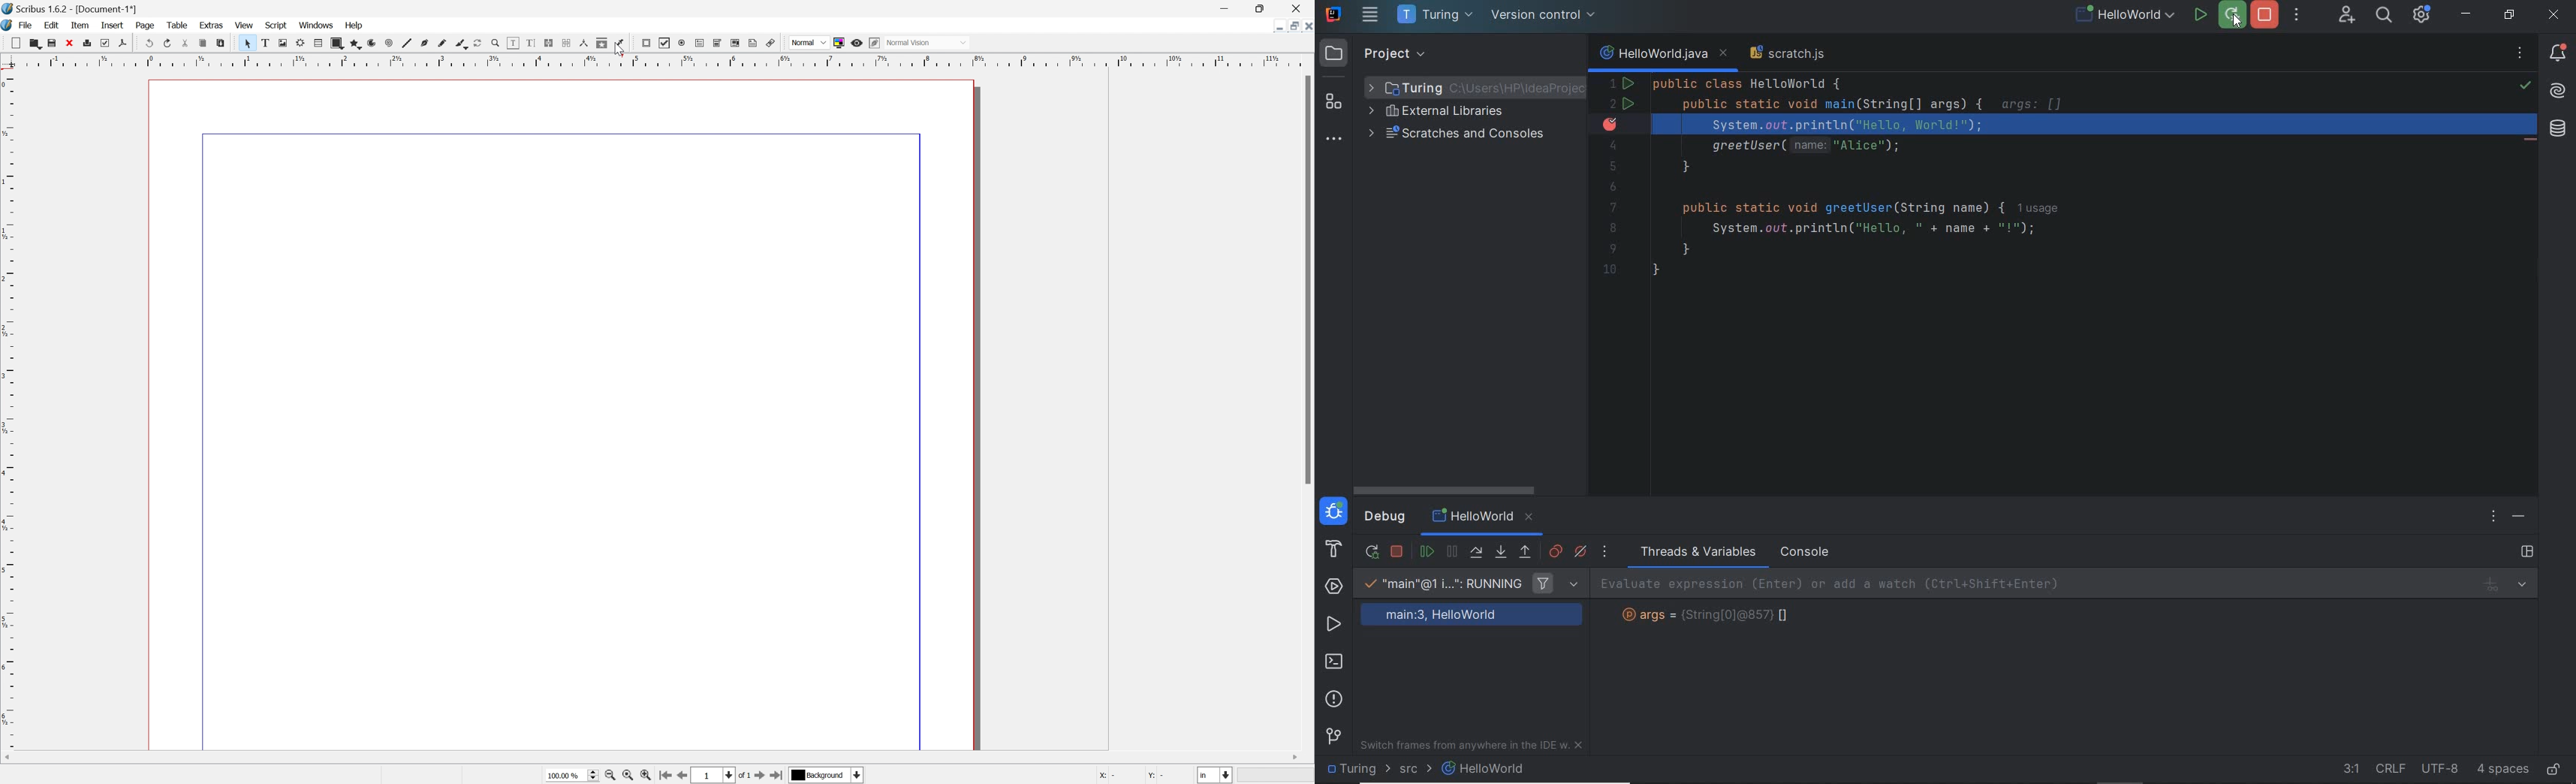  I want to click on recent files, tab actions, so click(2521, 56).